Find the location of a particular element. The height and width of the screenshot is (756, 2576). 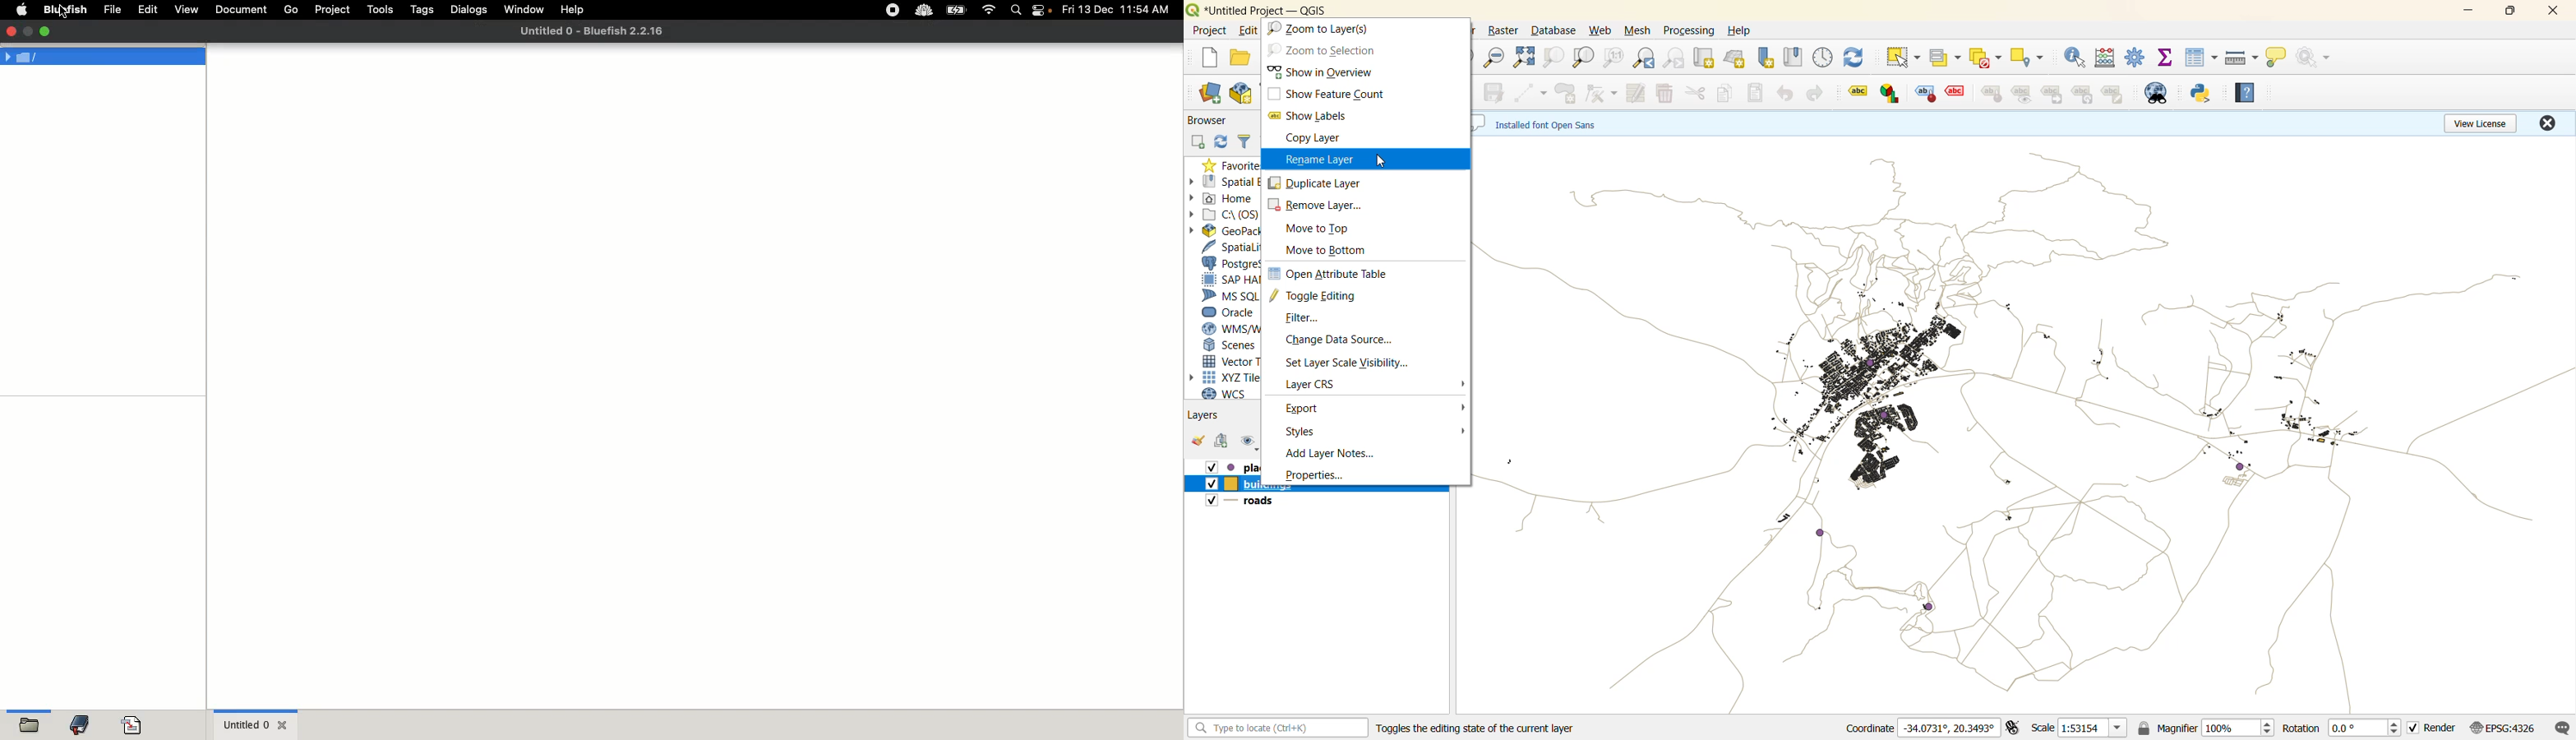

Help is located at coordinates (573, 9).